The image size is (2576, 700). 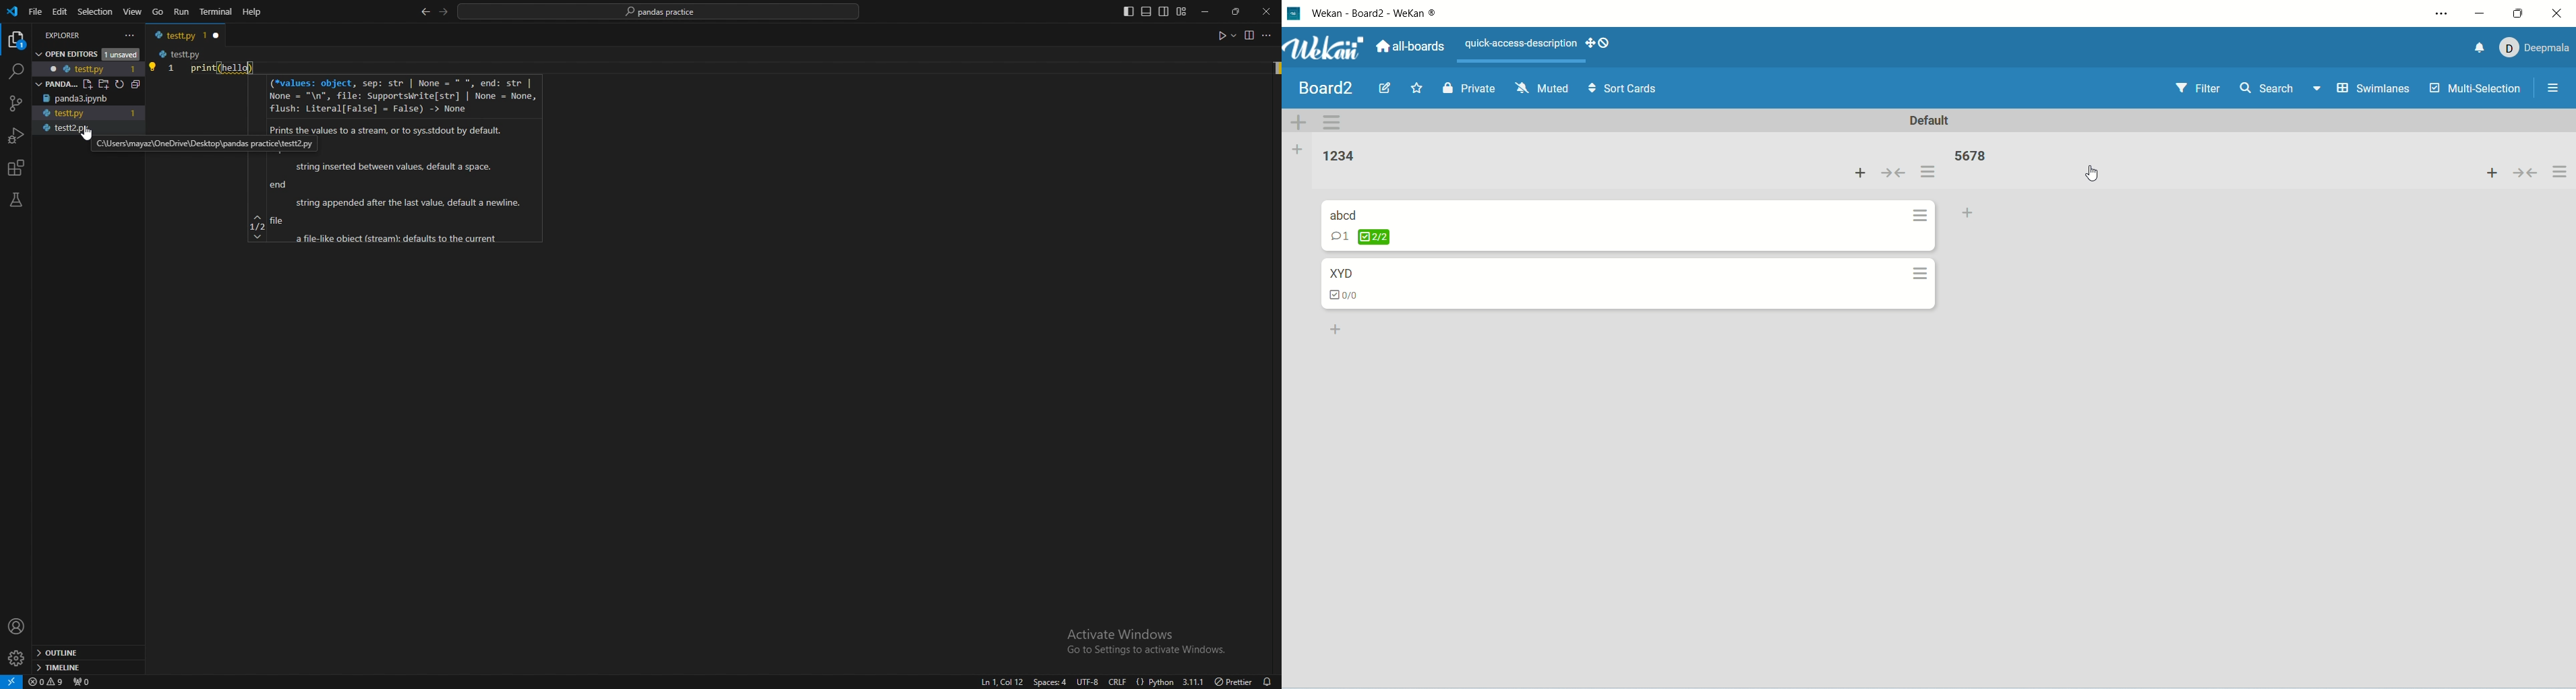 I want to click on {} Python 3.11.1, so click(x=1170, y=679).